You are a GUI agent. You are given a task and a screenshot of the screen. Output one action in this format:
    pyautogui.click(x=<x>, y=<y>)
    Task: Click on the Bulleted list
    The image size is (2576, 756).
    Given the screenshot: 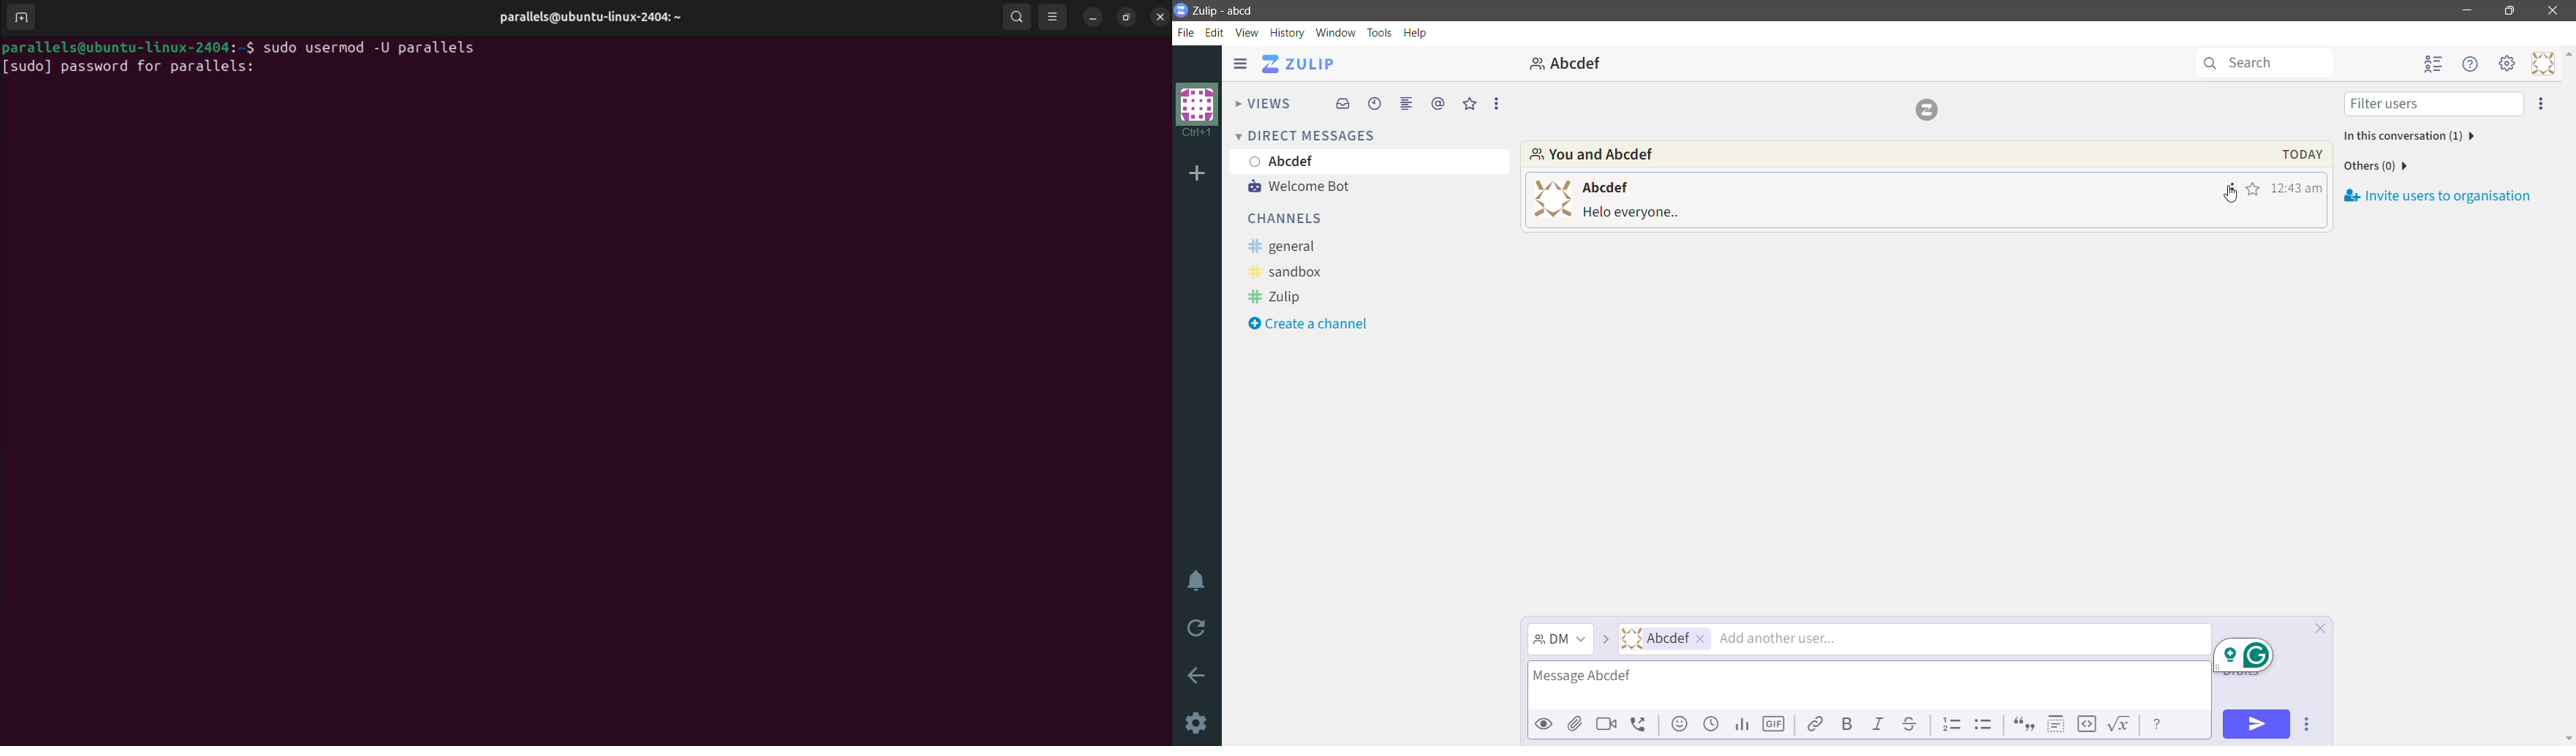 What is the action you would take?
    pyautogui.click(x=1983, y=724)
    